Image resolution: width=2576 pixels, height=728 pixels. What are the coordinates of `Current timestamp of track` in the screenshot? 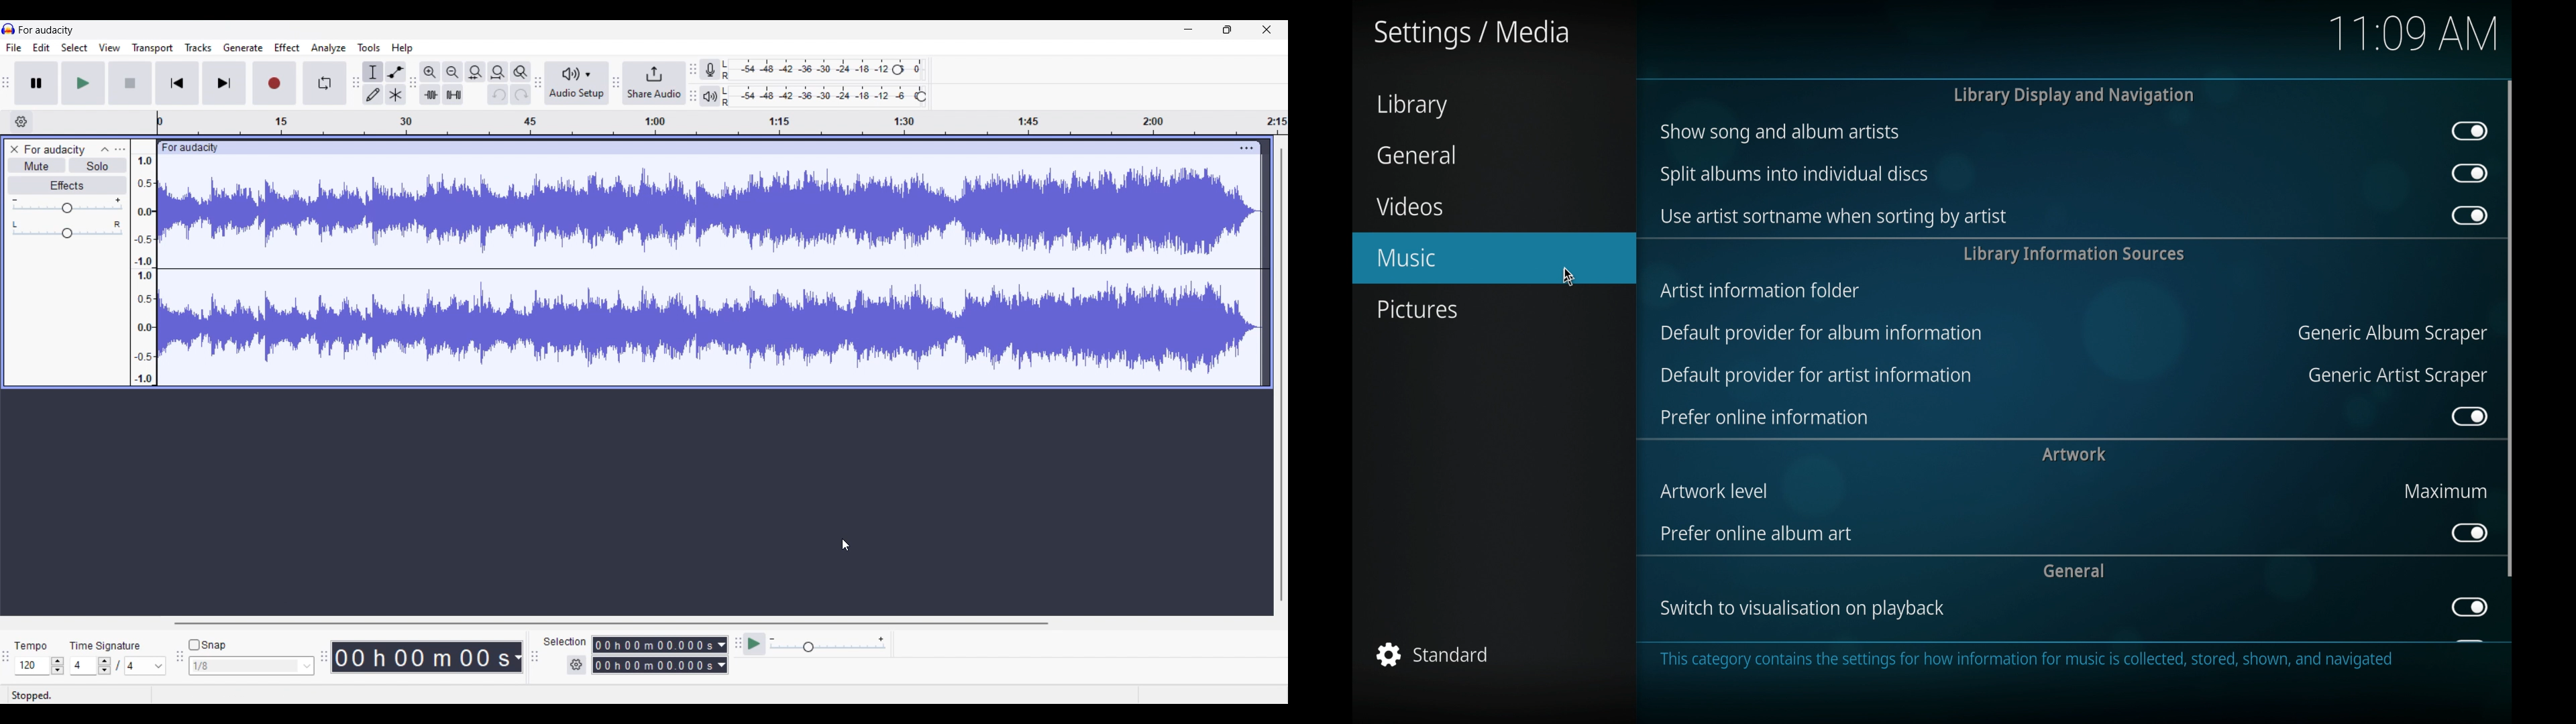 It's located at (427, 657).